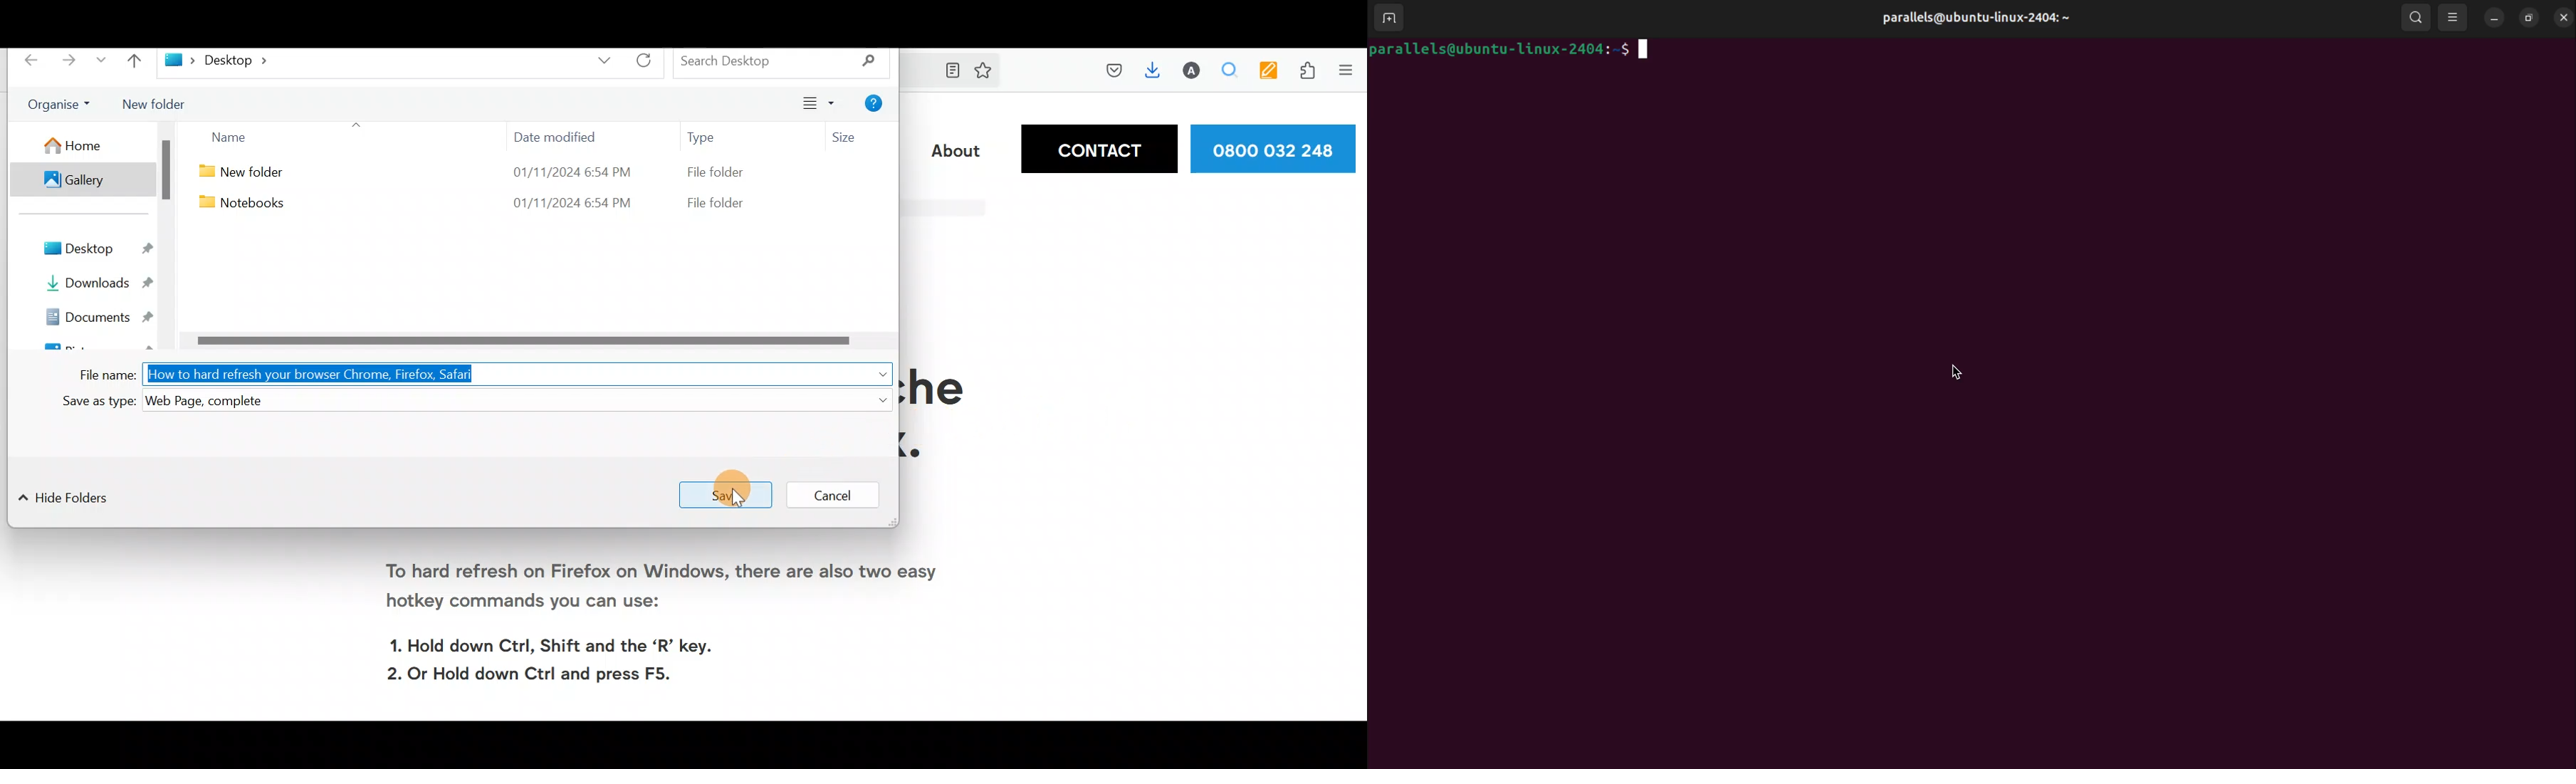 This screenshot has width=2576, height=784. I want to click on Hide folders, so click(70, 501).